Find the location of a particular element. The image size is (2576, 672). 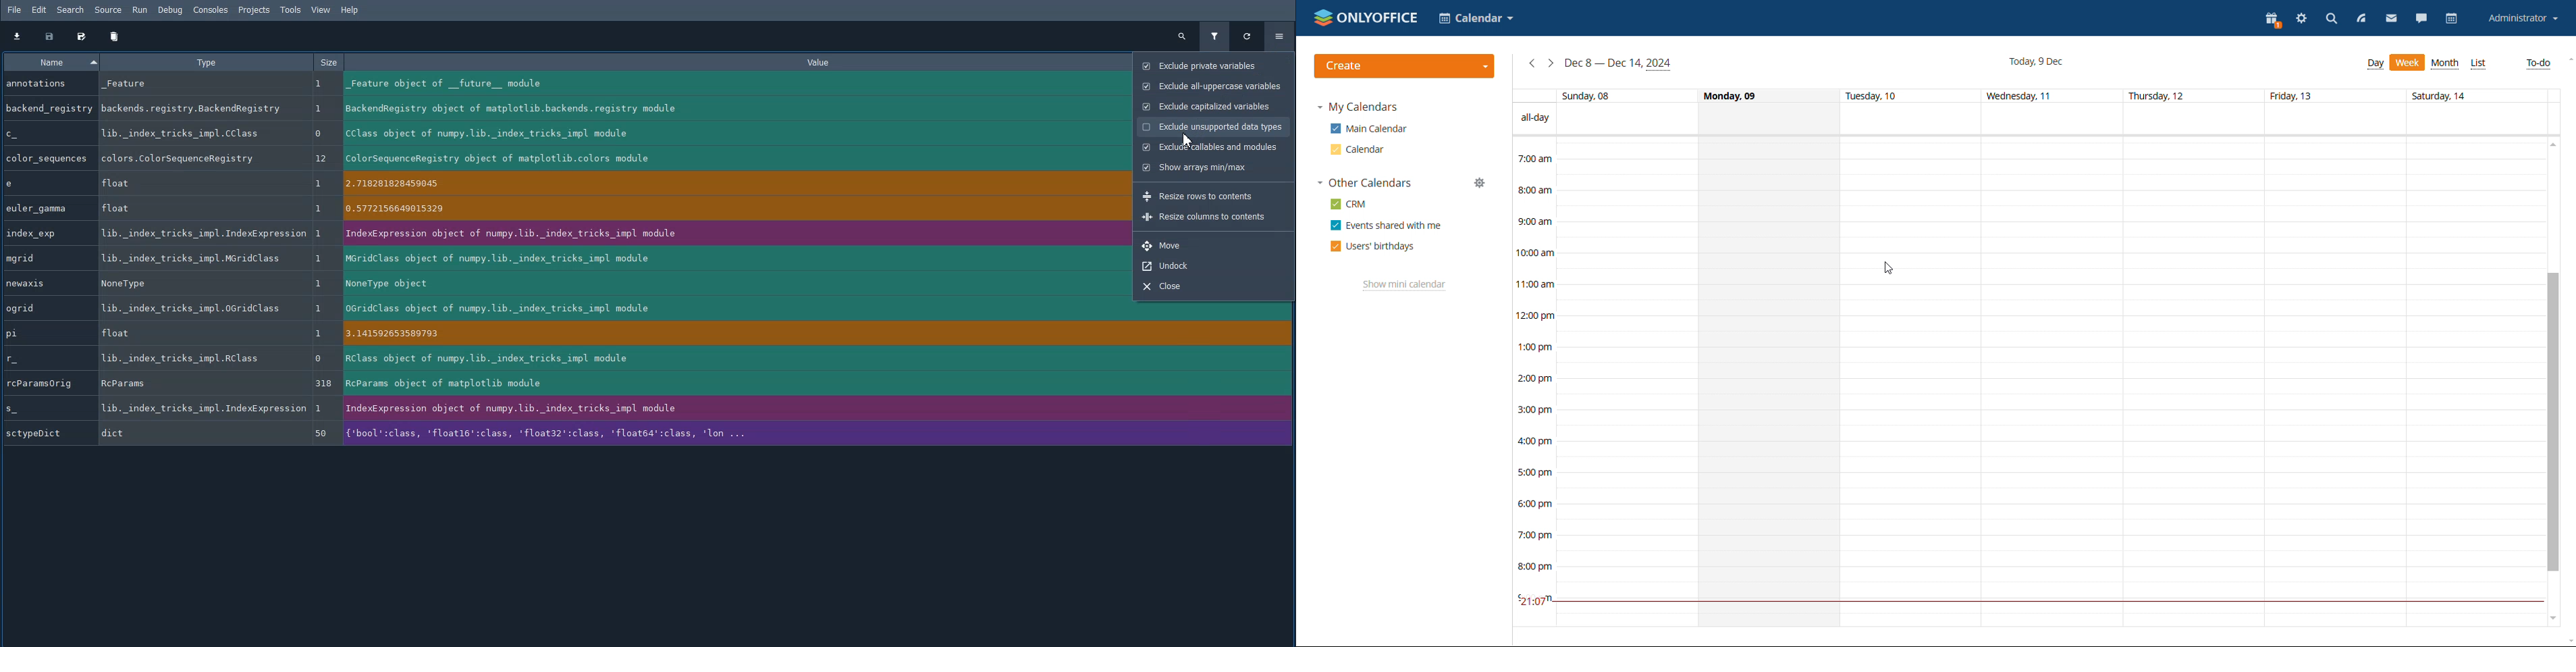

Consoles is located at coordinates (210, 10).